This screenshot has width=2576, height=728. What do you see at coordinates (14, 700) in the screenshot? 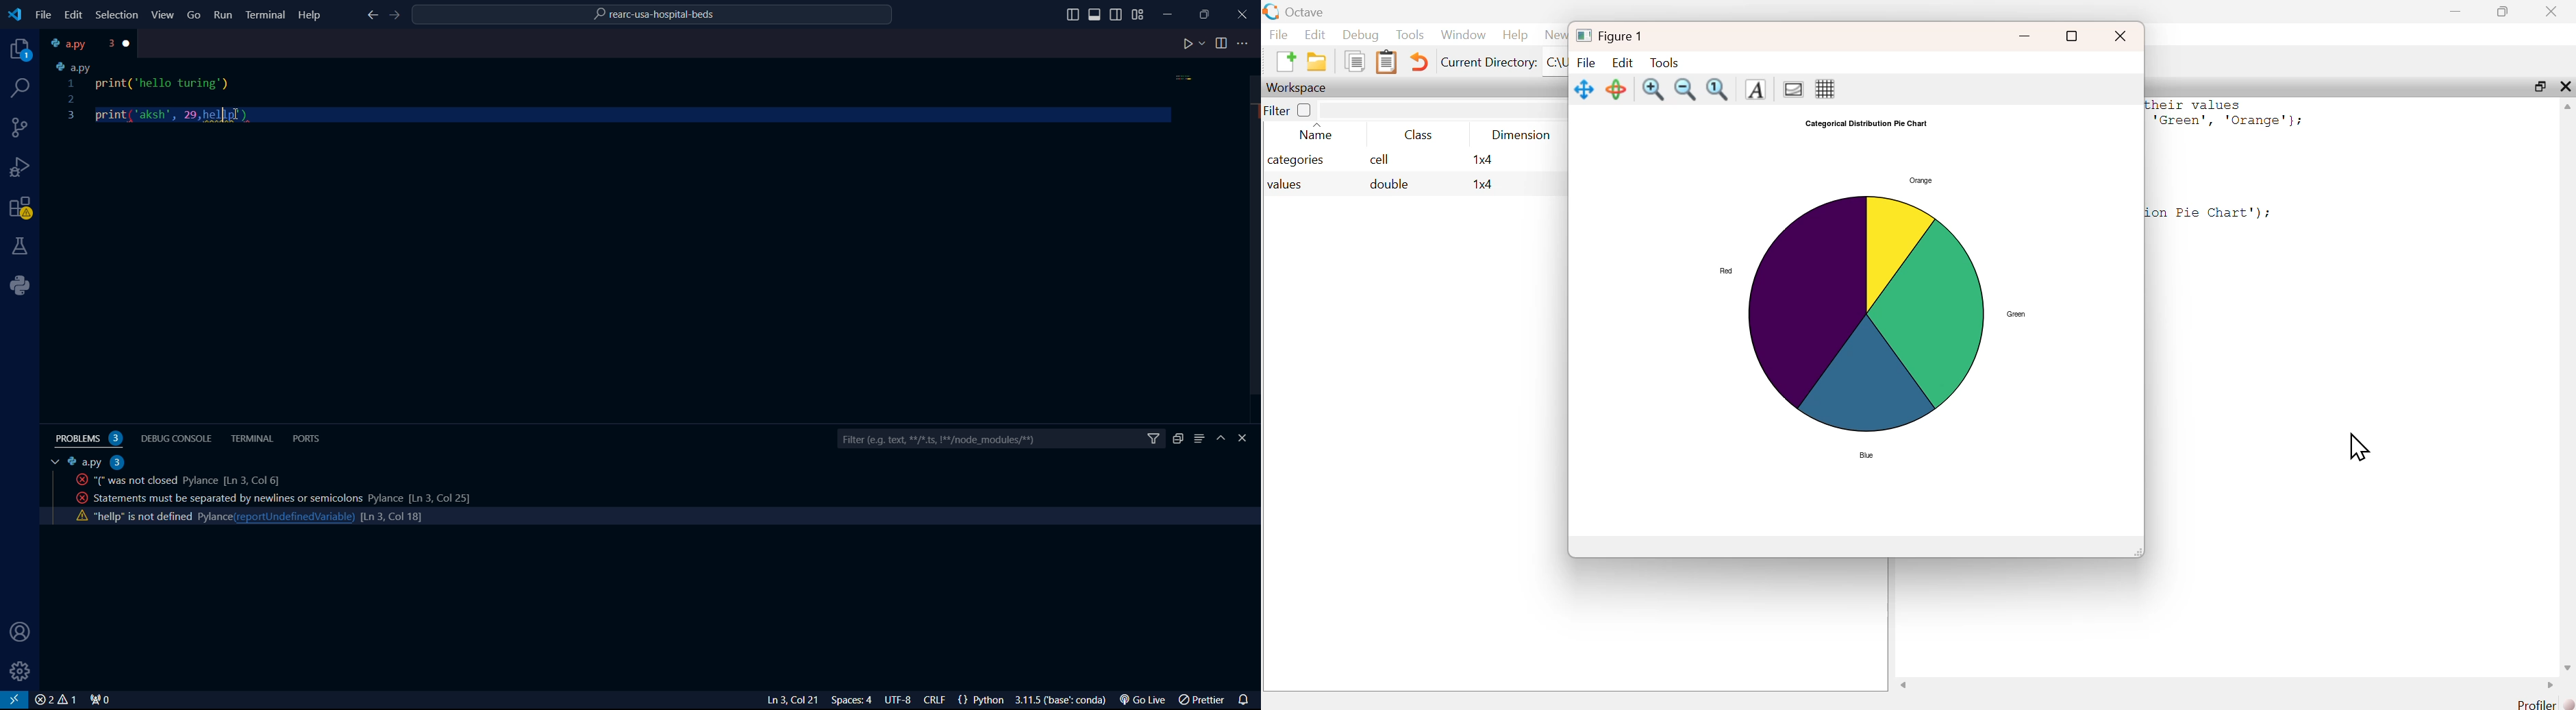
I see `VS` at bounding box center [14, 700].